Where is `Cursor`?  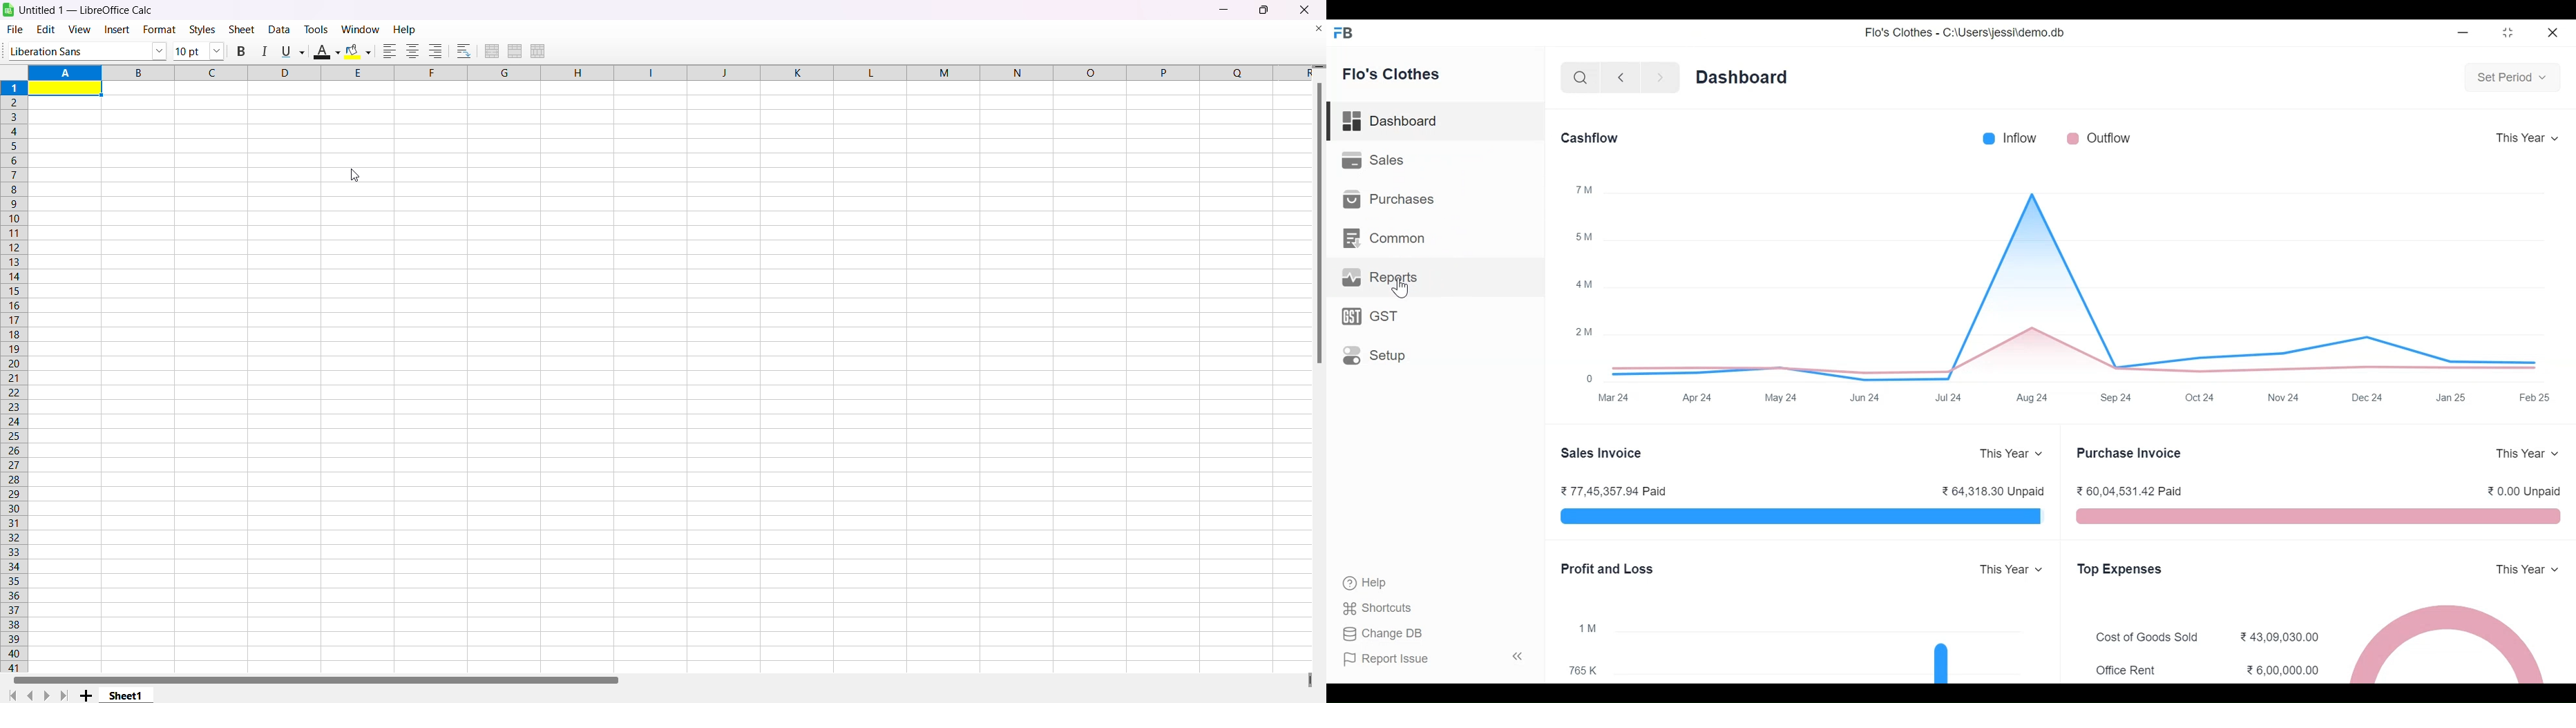 Cursor is located at coordinates (1401, 288).